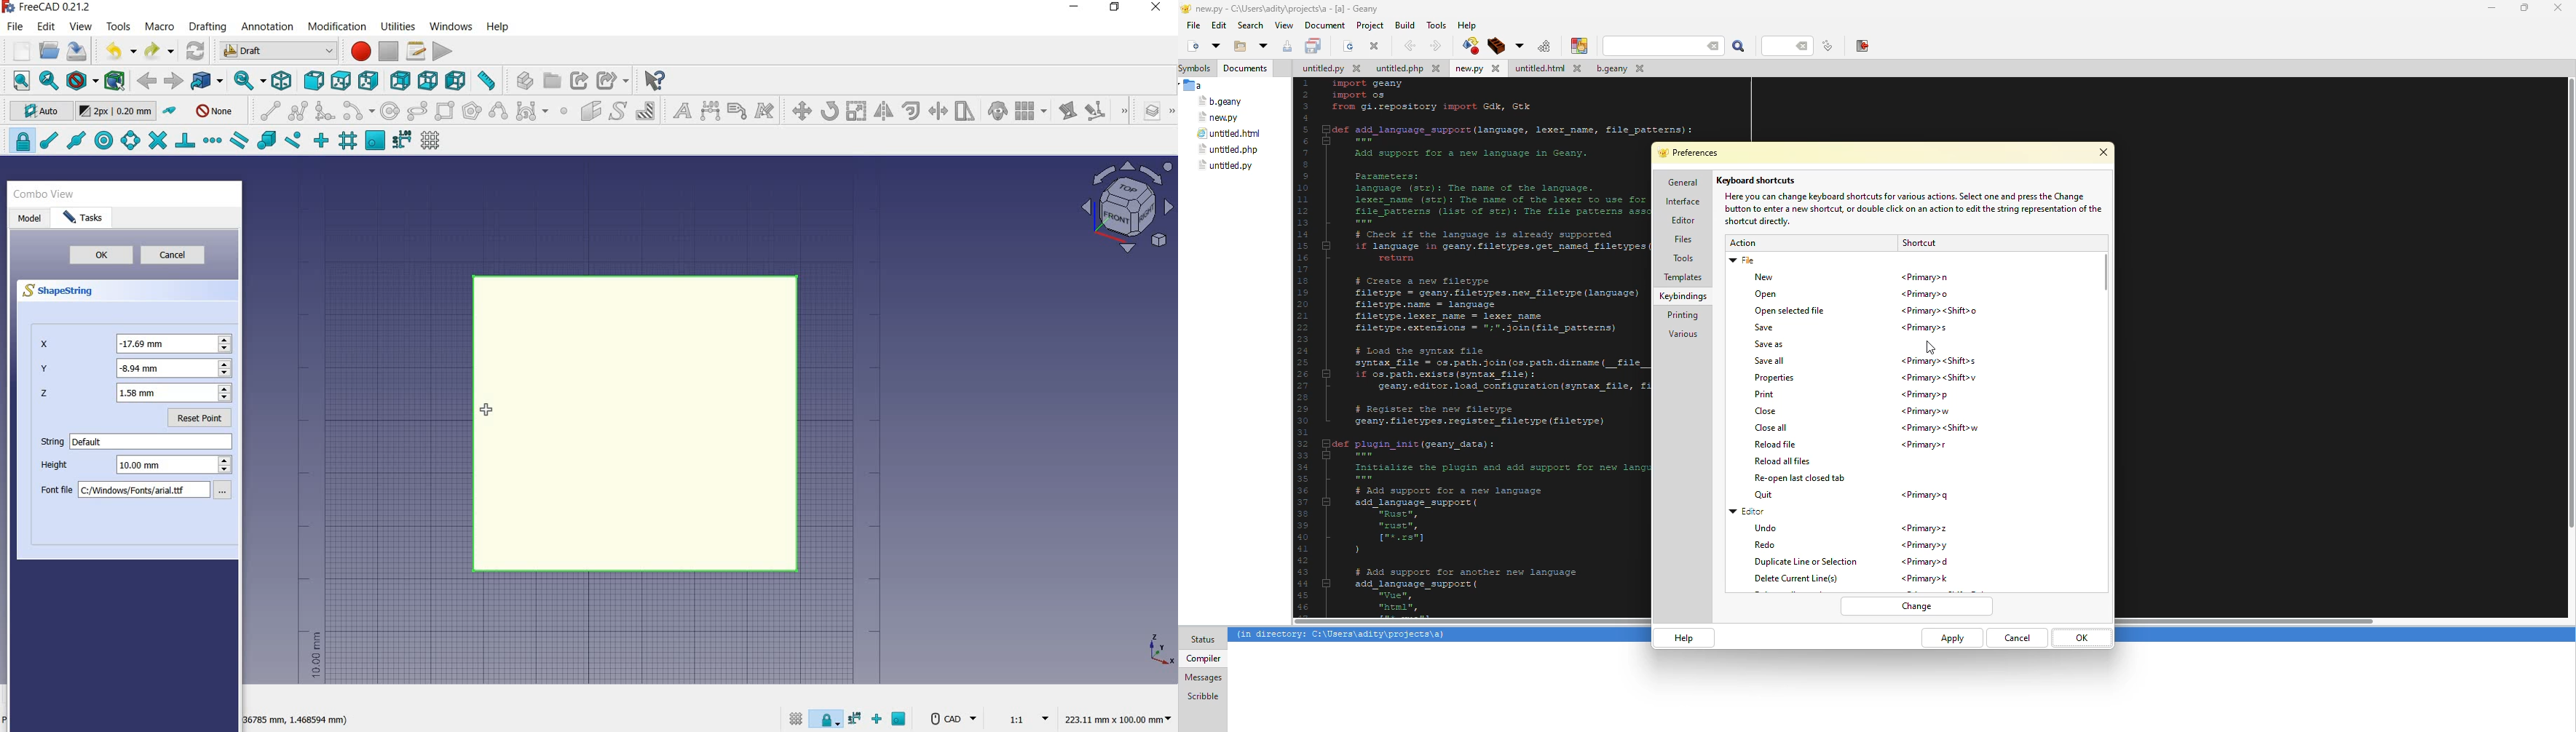  What do you see at coordinates (432, 141) in the screenshot?
I see `toggle grid` at bounding box center [432, 141].